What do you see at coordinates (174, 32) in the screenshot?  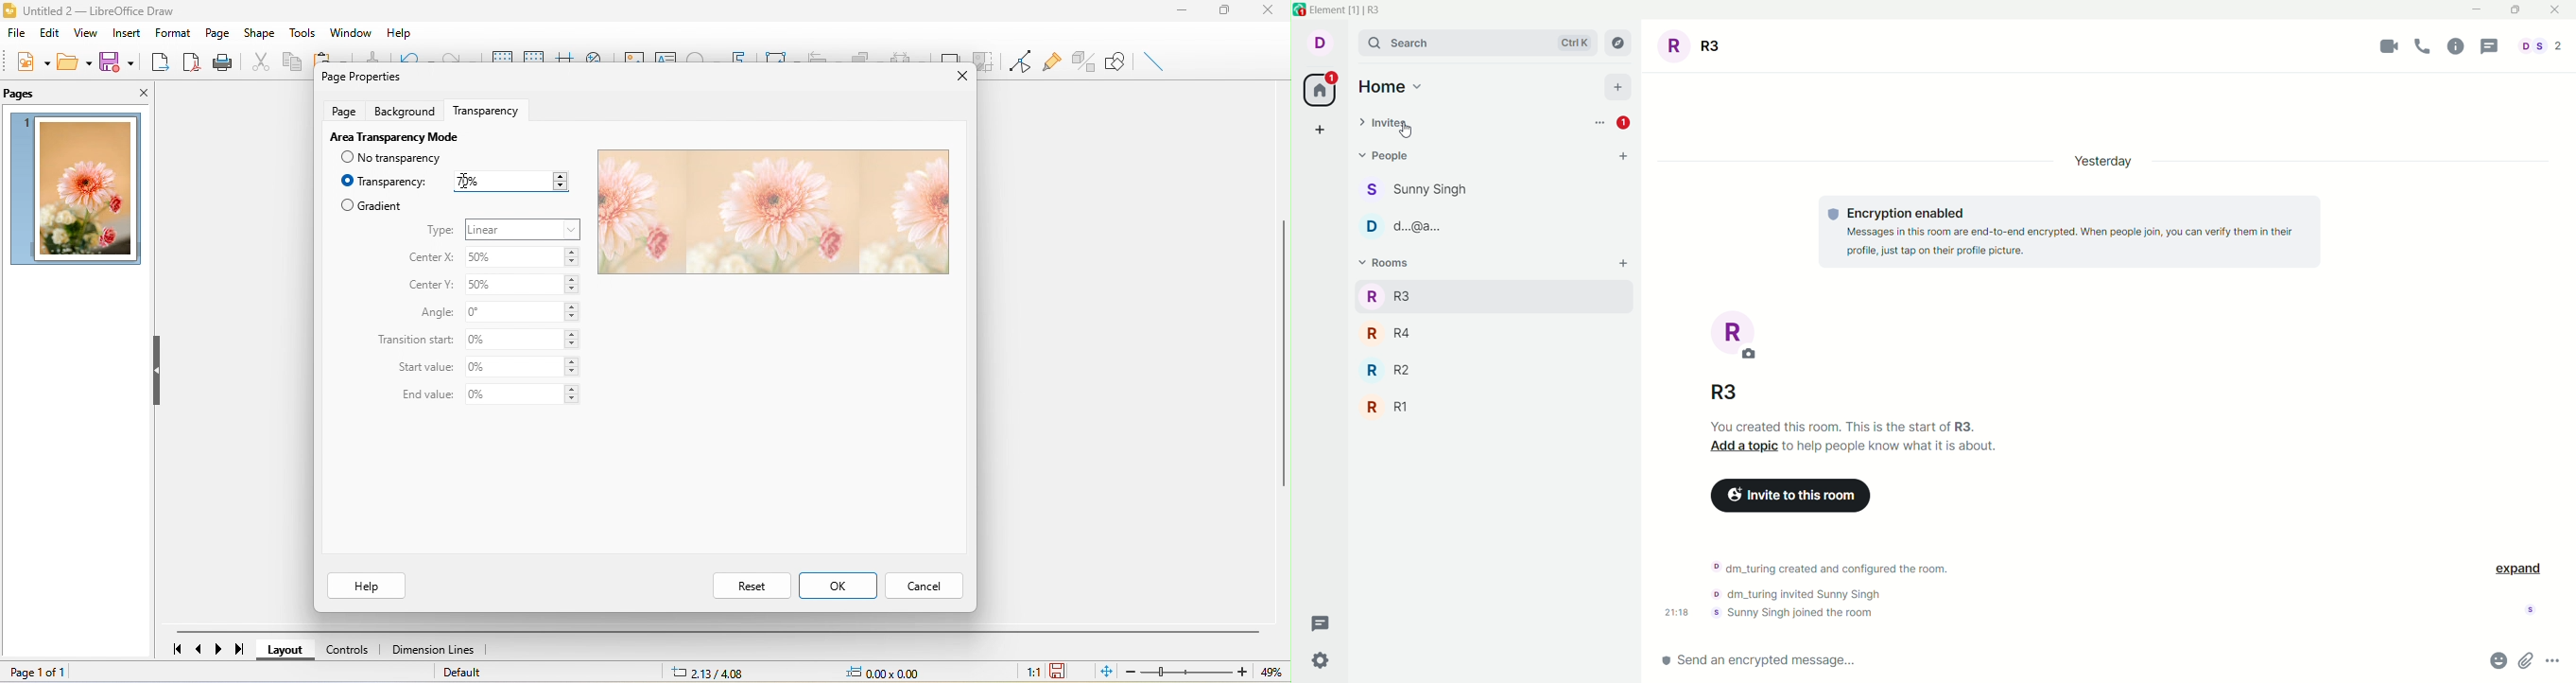 I see `format` at bounding box center [174, 32].